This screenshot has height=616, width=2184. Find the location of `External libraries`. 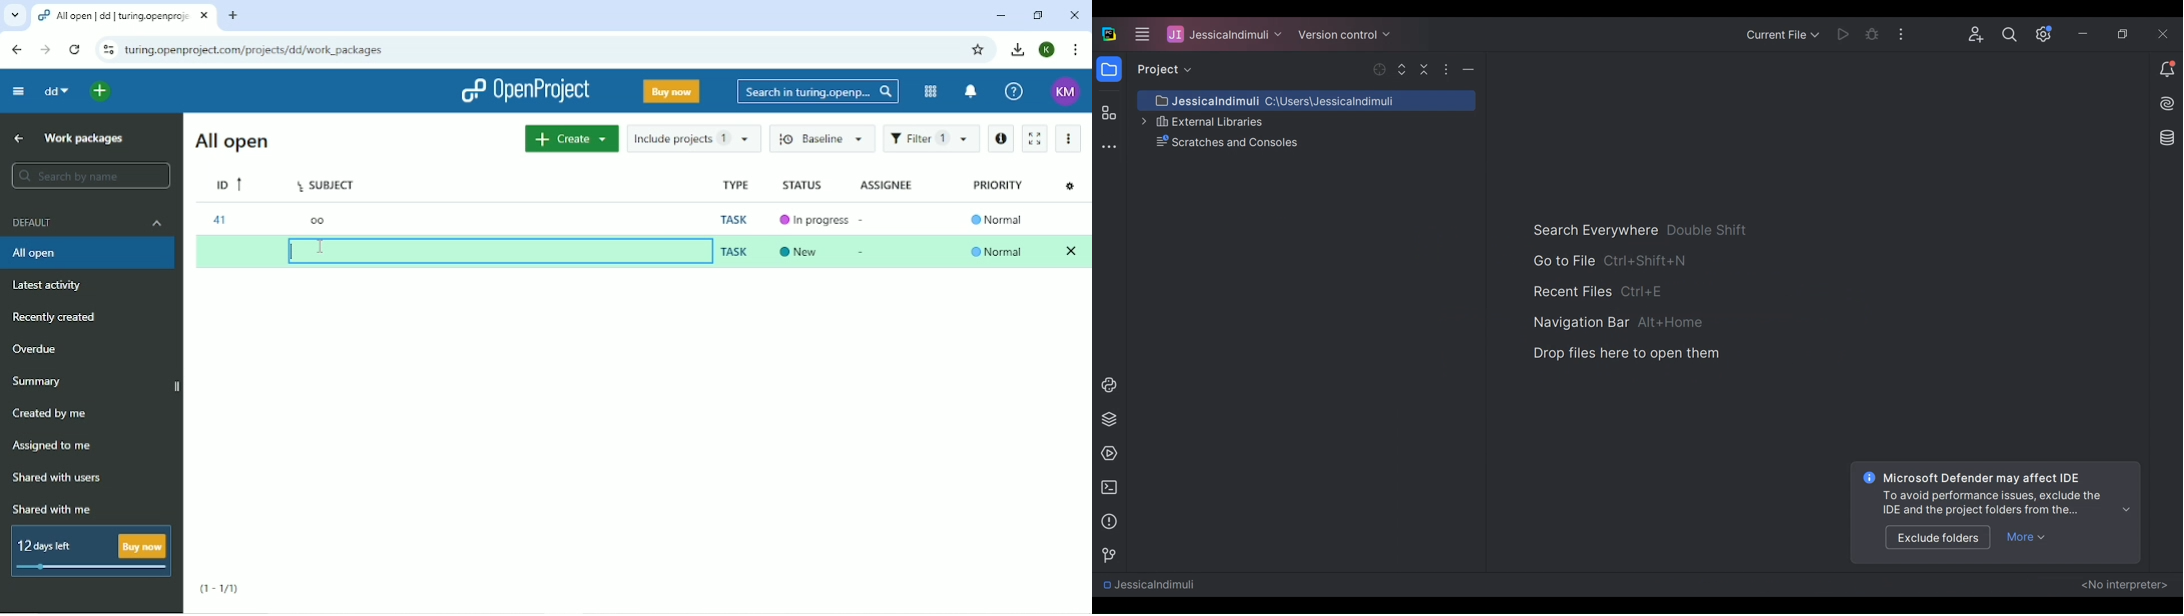

External libraries is located at coordinates (1205, 123).